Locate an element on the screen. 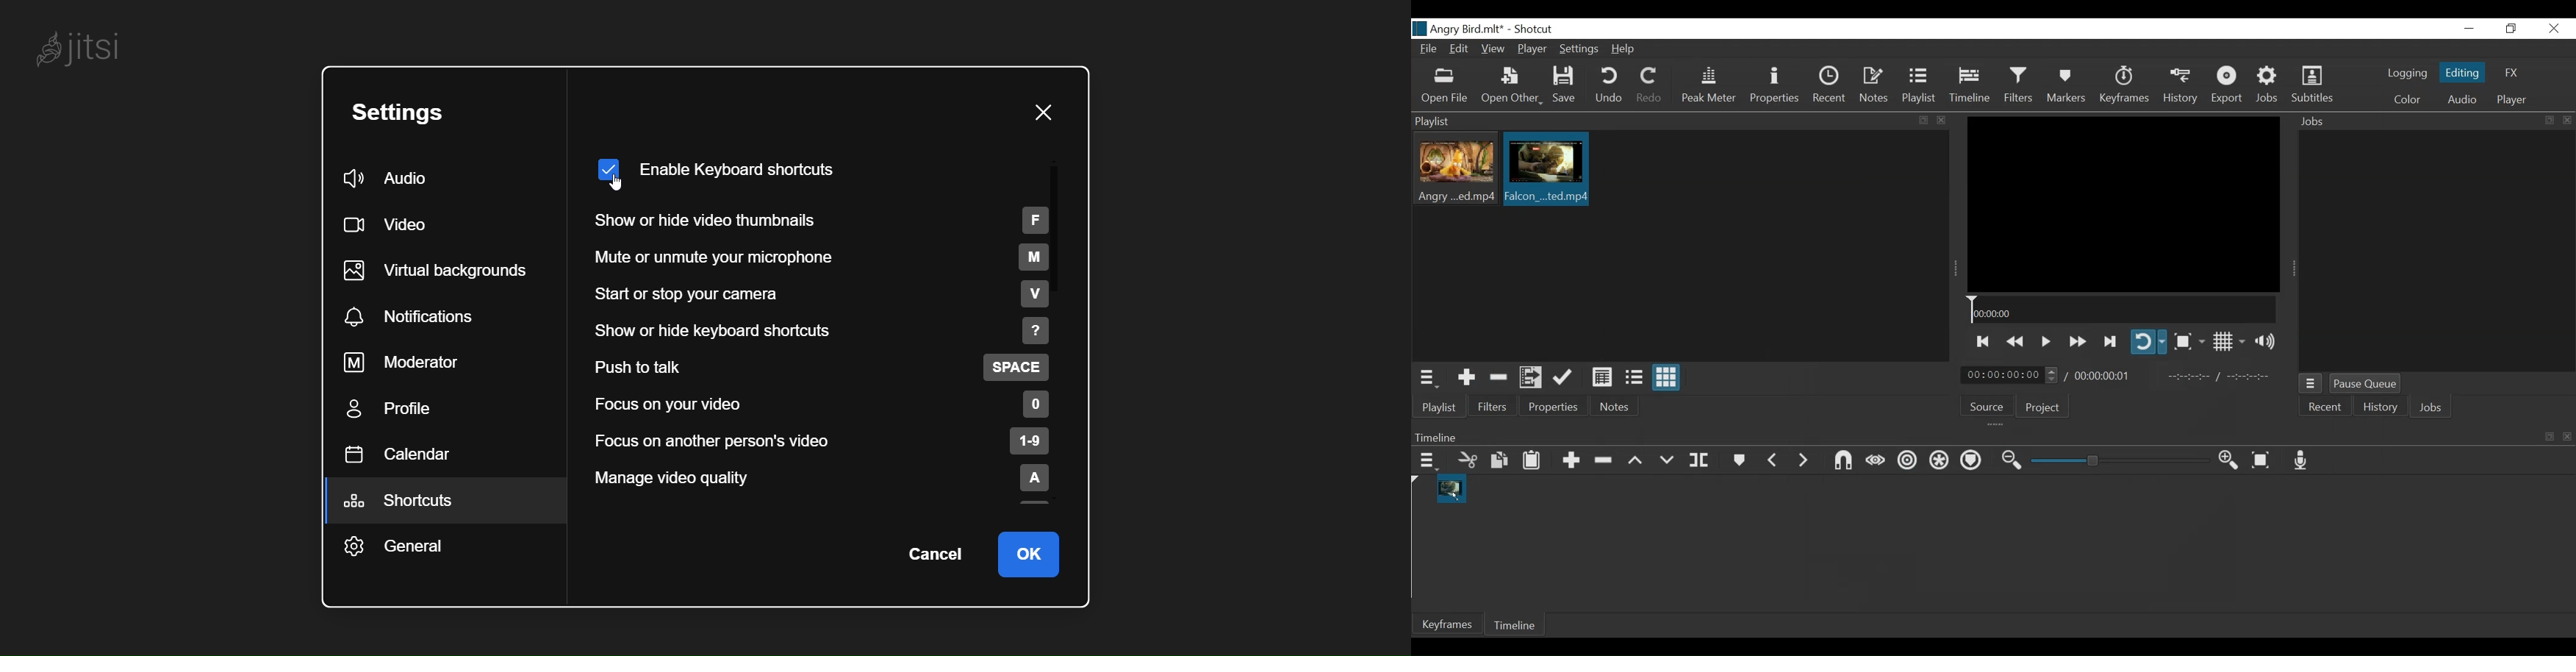 The width and height of the screenshot is (2576, 672). close is located at coordinates (2568, 120).